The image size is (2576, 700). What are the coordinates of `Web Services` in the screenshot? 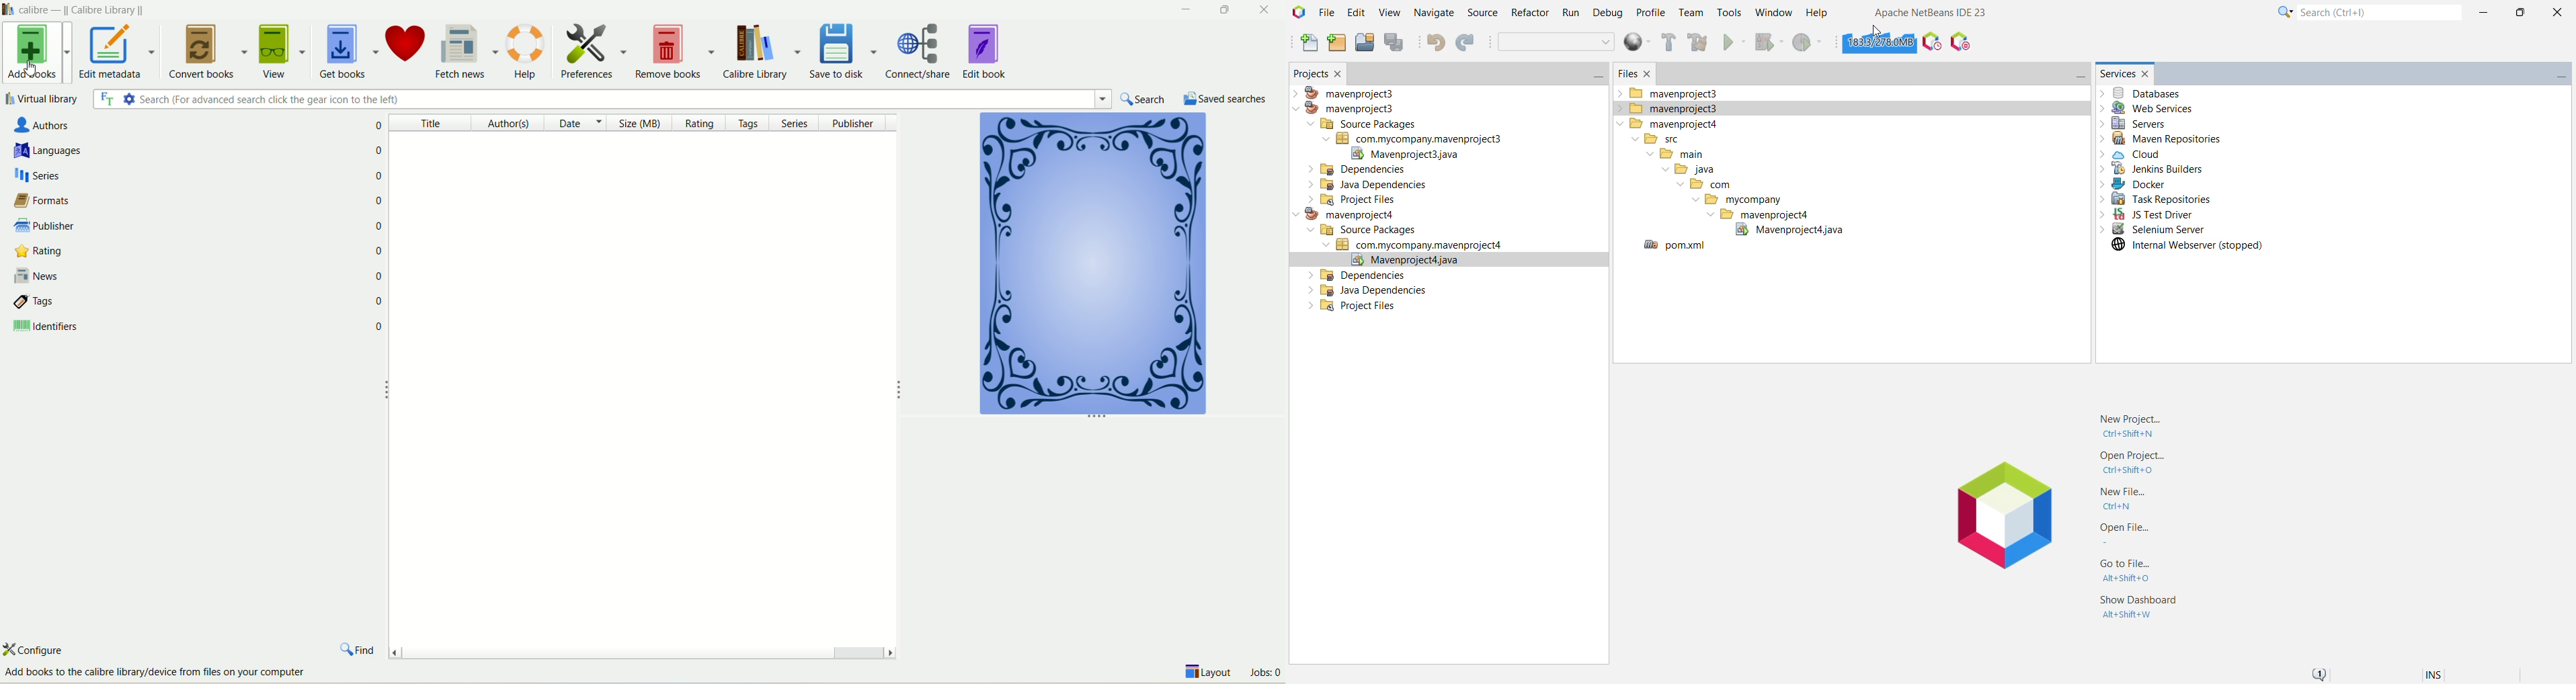 It's located at (2148, 109).